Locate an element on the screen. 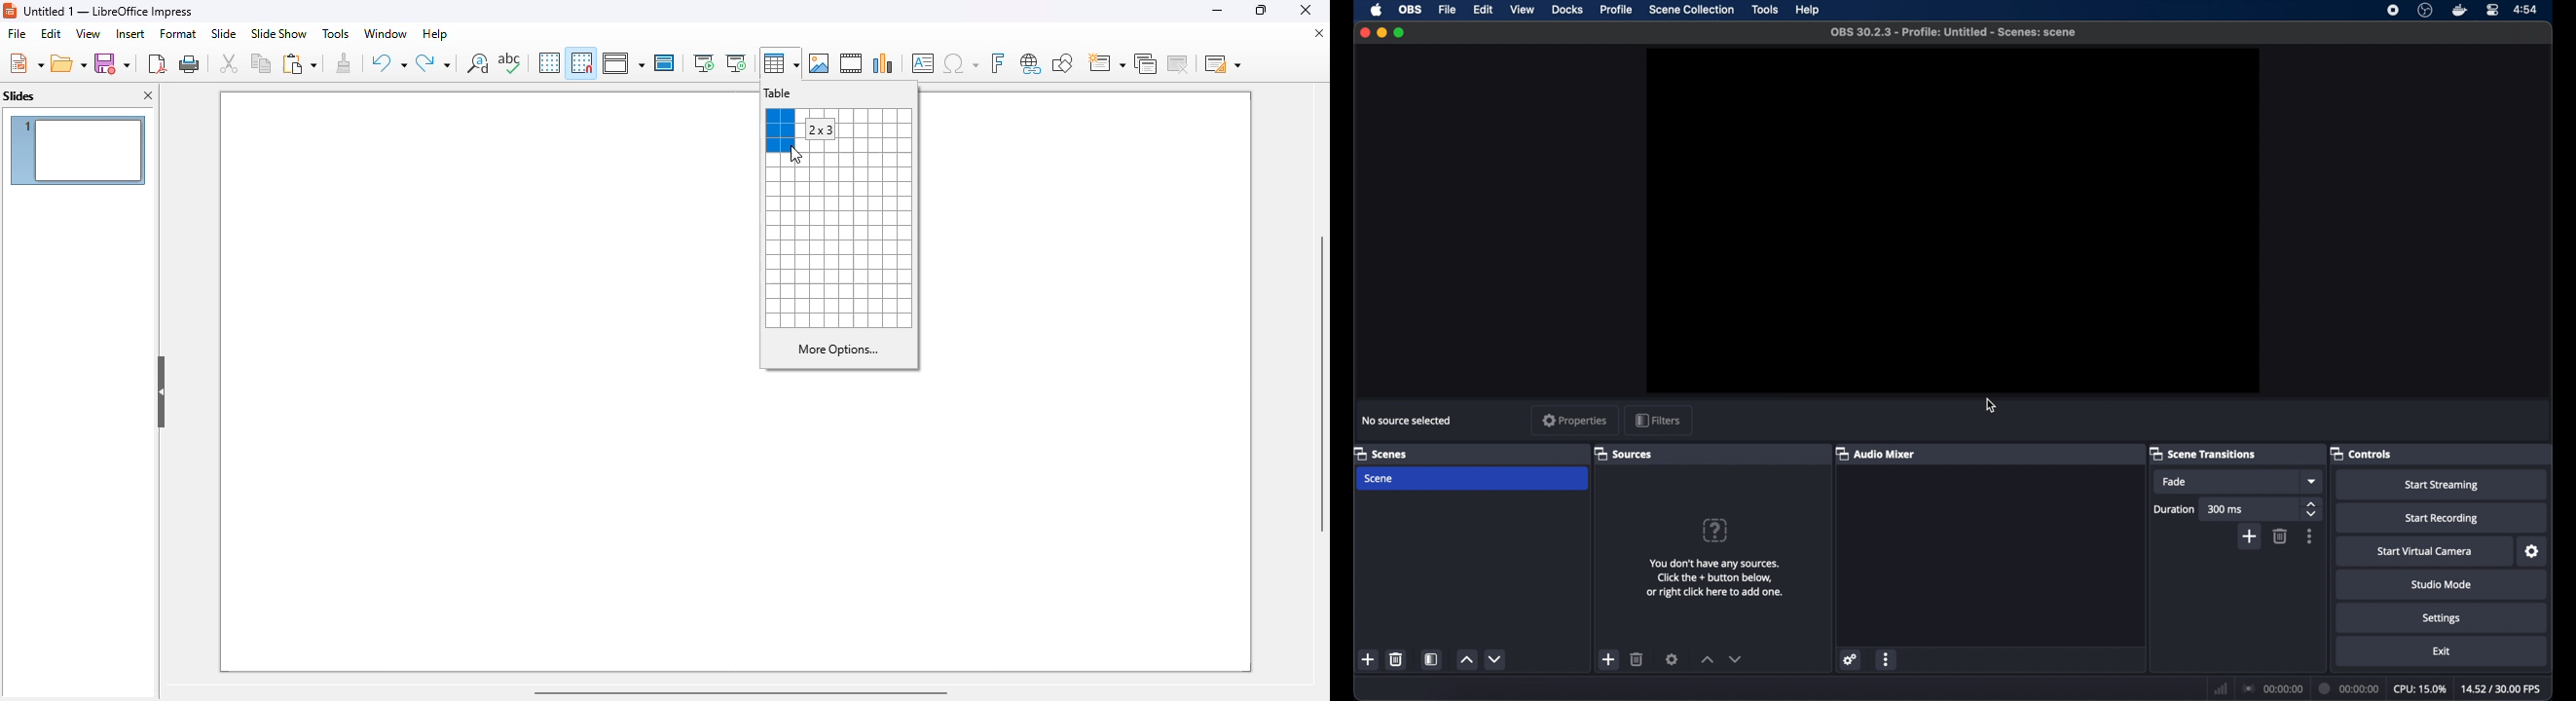  view is located at coordinates (623, 63).